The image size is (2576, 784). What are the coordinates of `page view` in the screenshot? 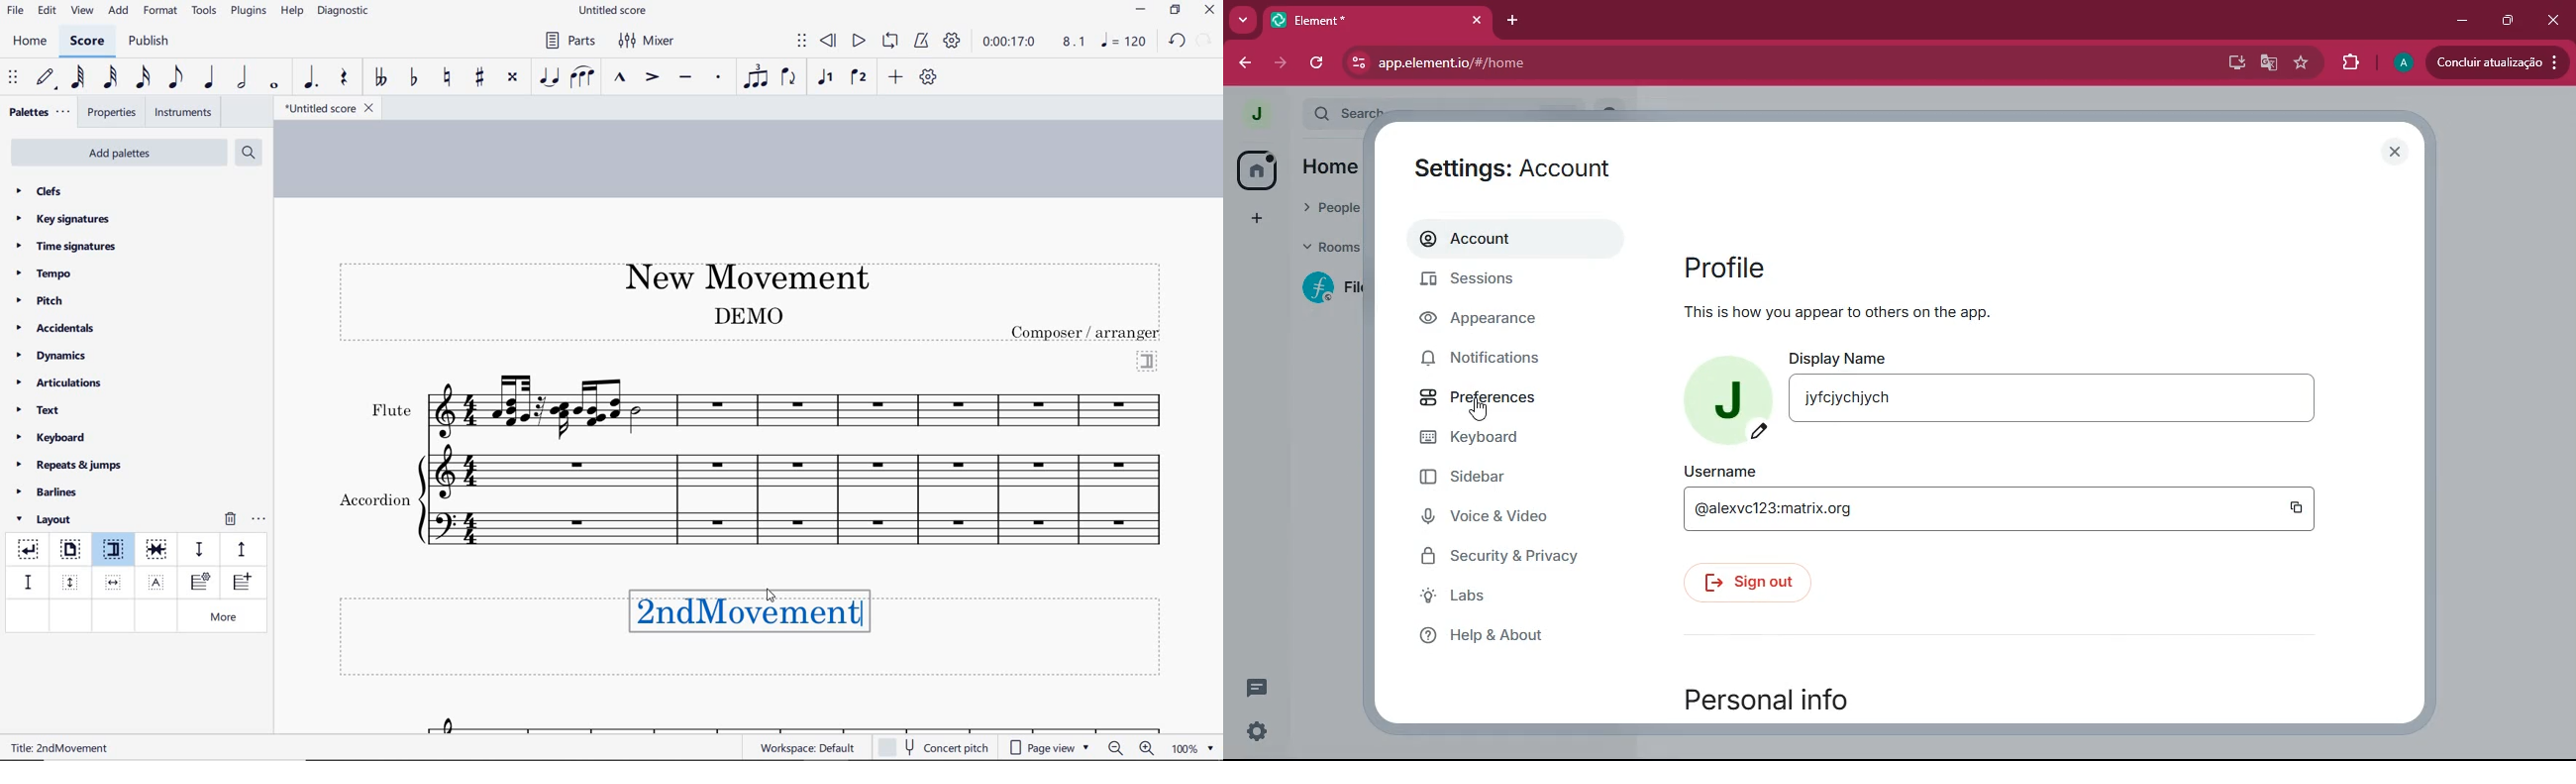 It's located at (1051, 748).